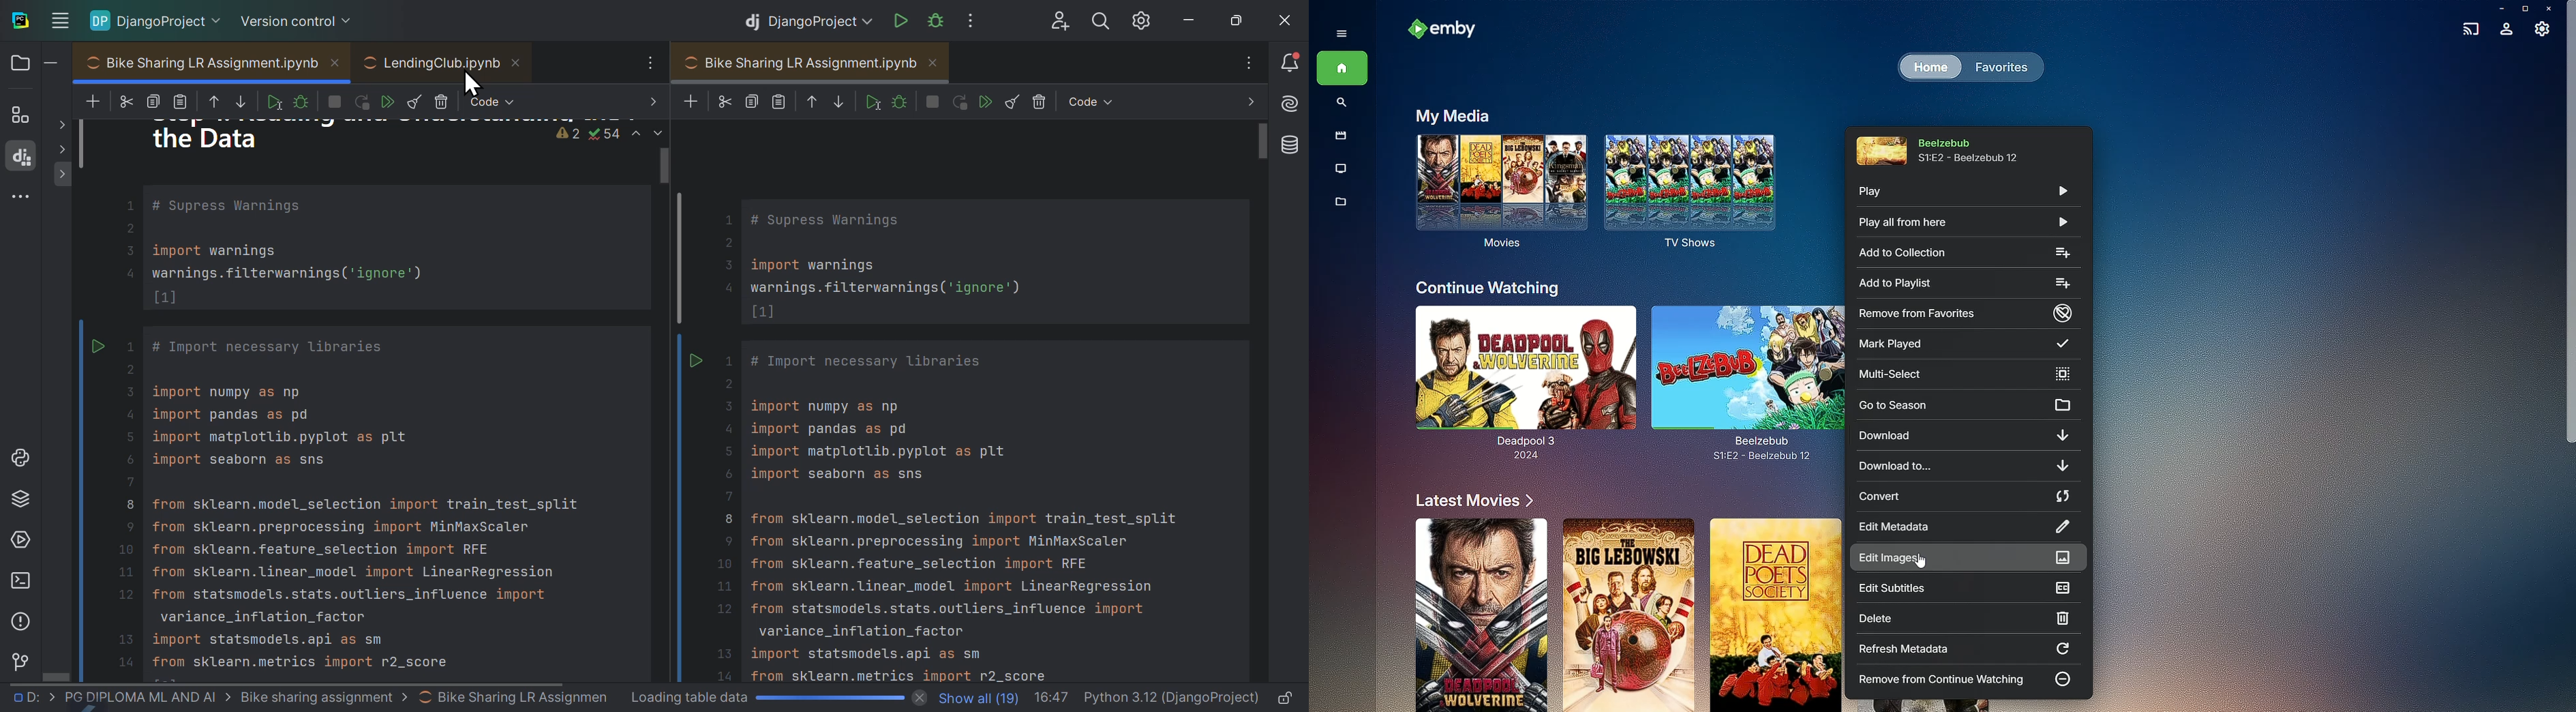 The width and height of the screenshot is (2576, 728). What do you see at coordinates (1041, 103) in the screenshot?
I see `delete cell` at bounding box center [1041, 103].